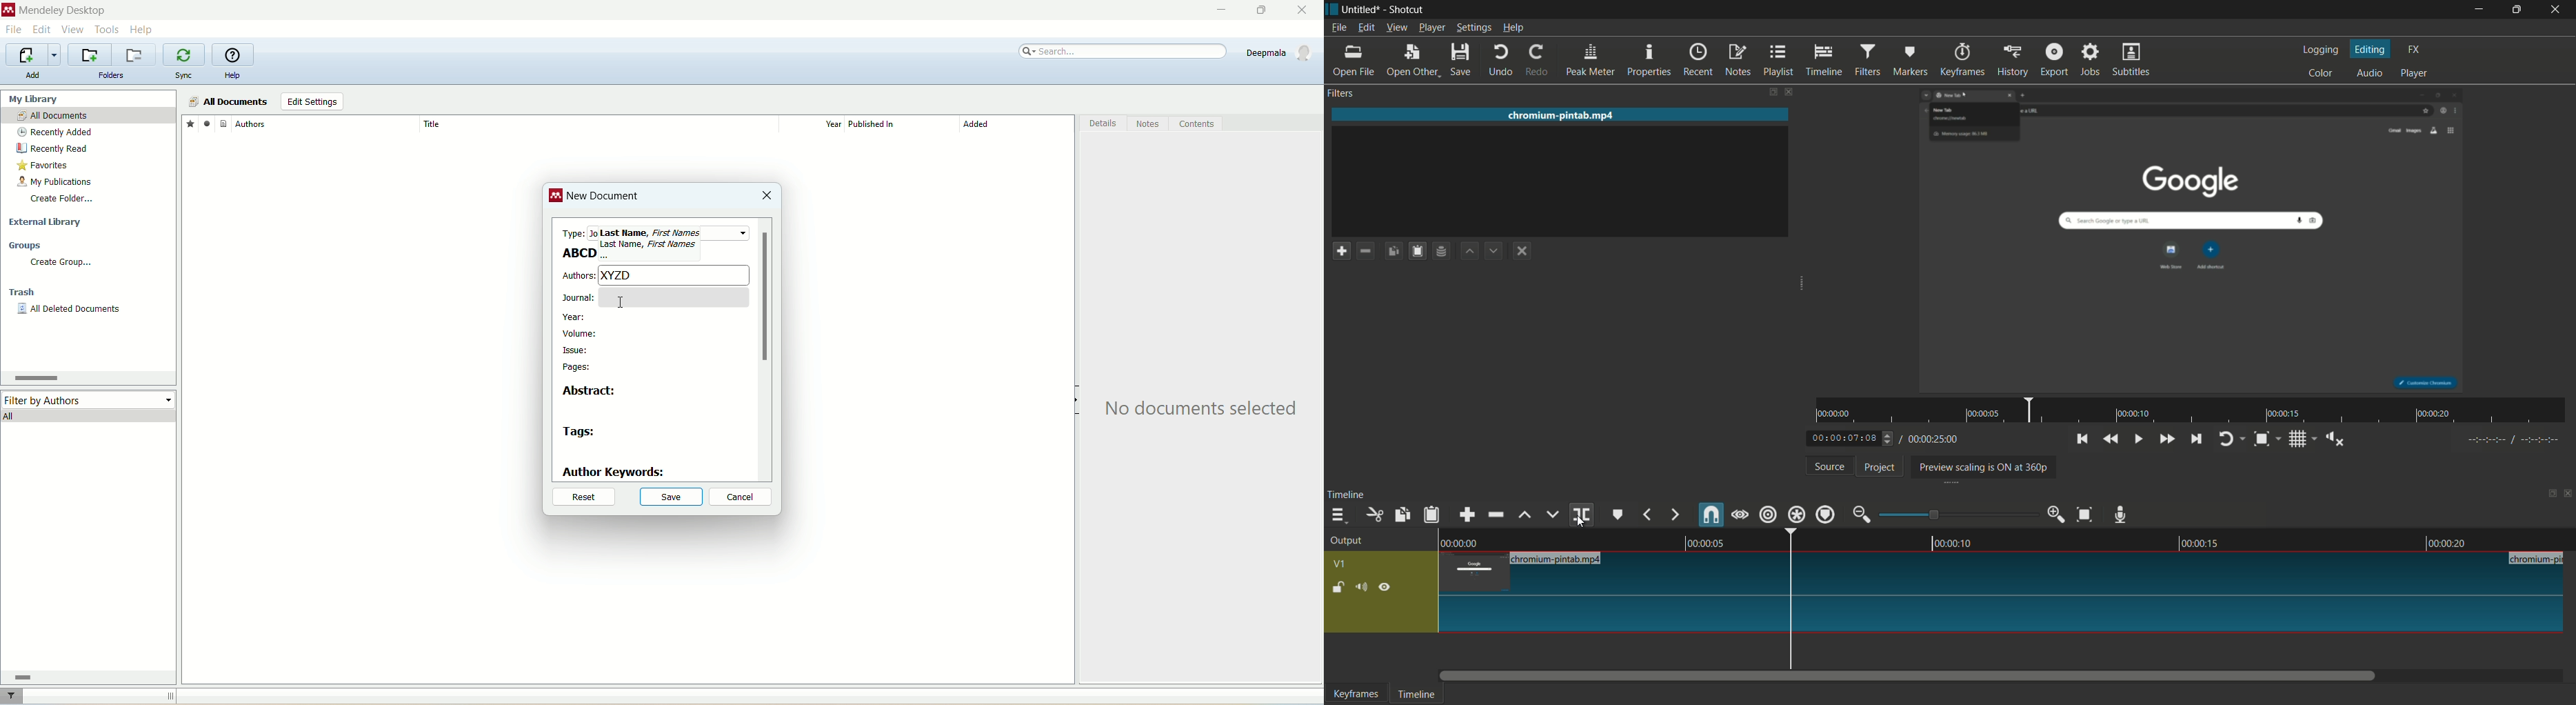 The image size is (2576, 728). Describe the element at coordinates (1846, 439) in the screenshot. I see `current time` at that location.